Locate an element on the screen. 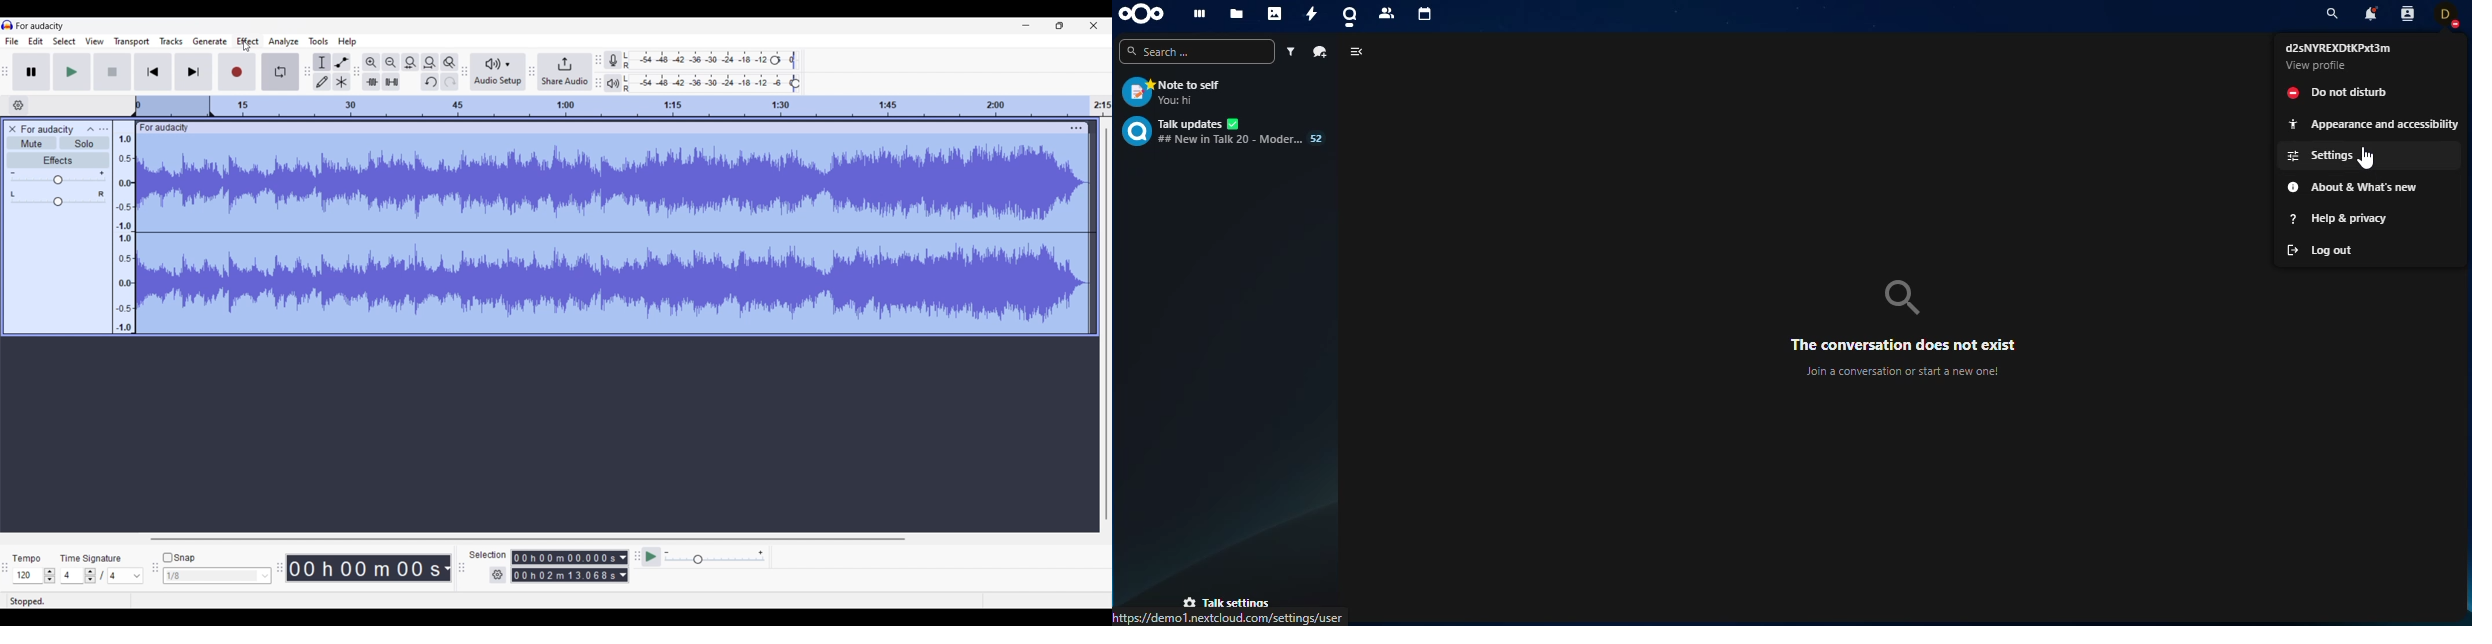 This screenshot has height=644, width=2492. Selection tool is located at coordinates (323, 62).